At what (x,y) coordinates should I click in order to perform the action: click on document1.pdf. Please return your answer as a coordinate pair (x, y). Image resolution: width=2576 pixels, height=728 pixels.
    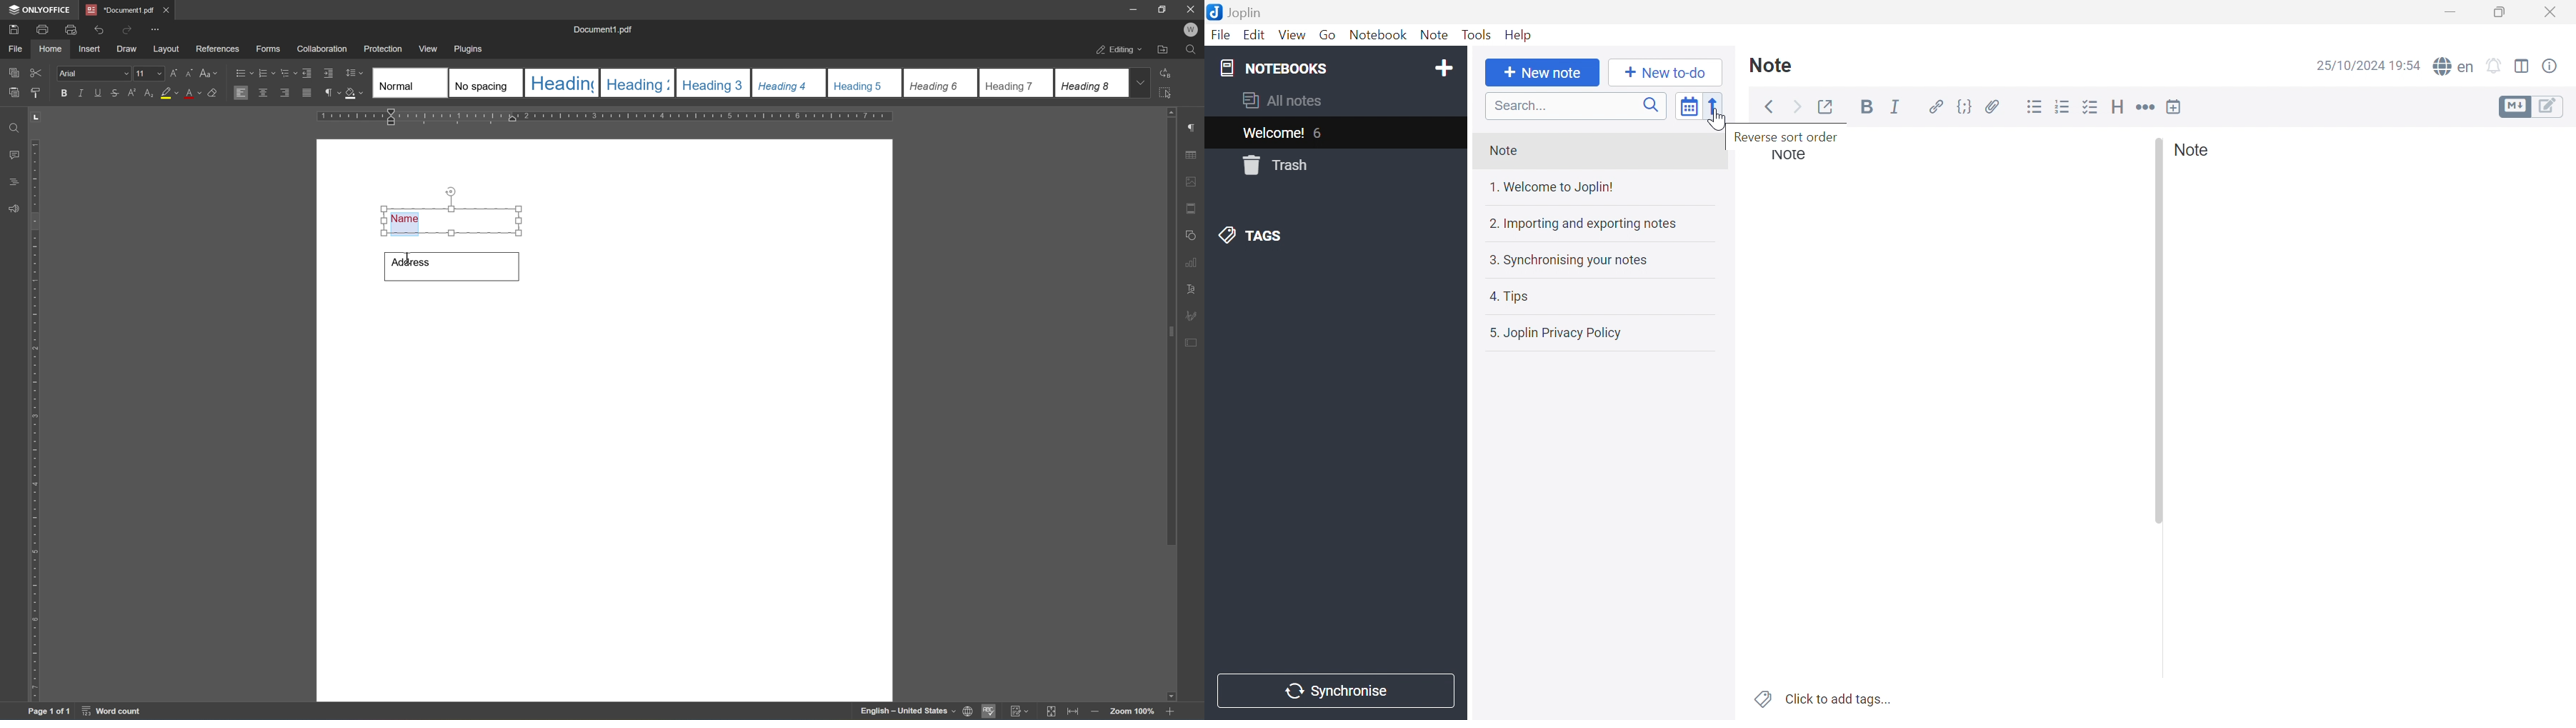
    Looking at the image, I should click on (604, 28).